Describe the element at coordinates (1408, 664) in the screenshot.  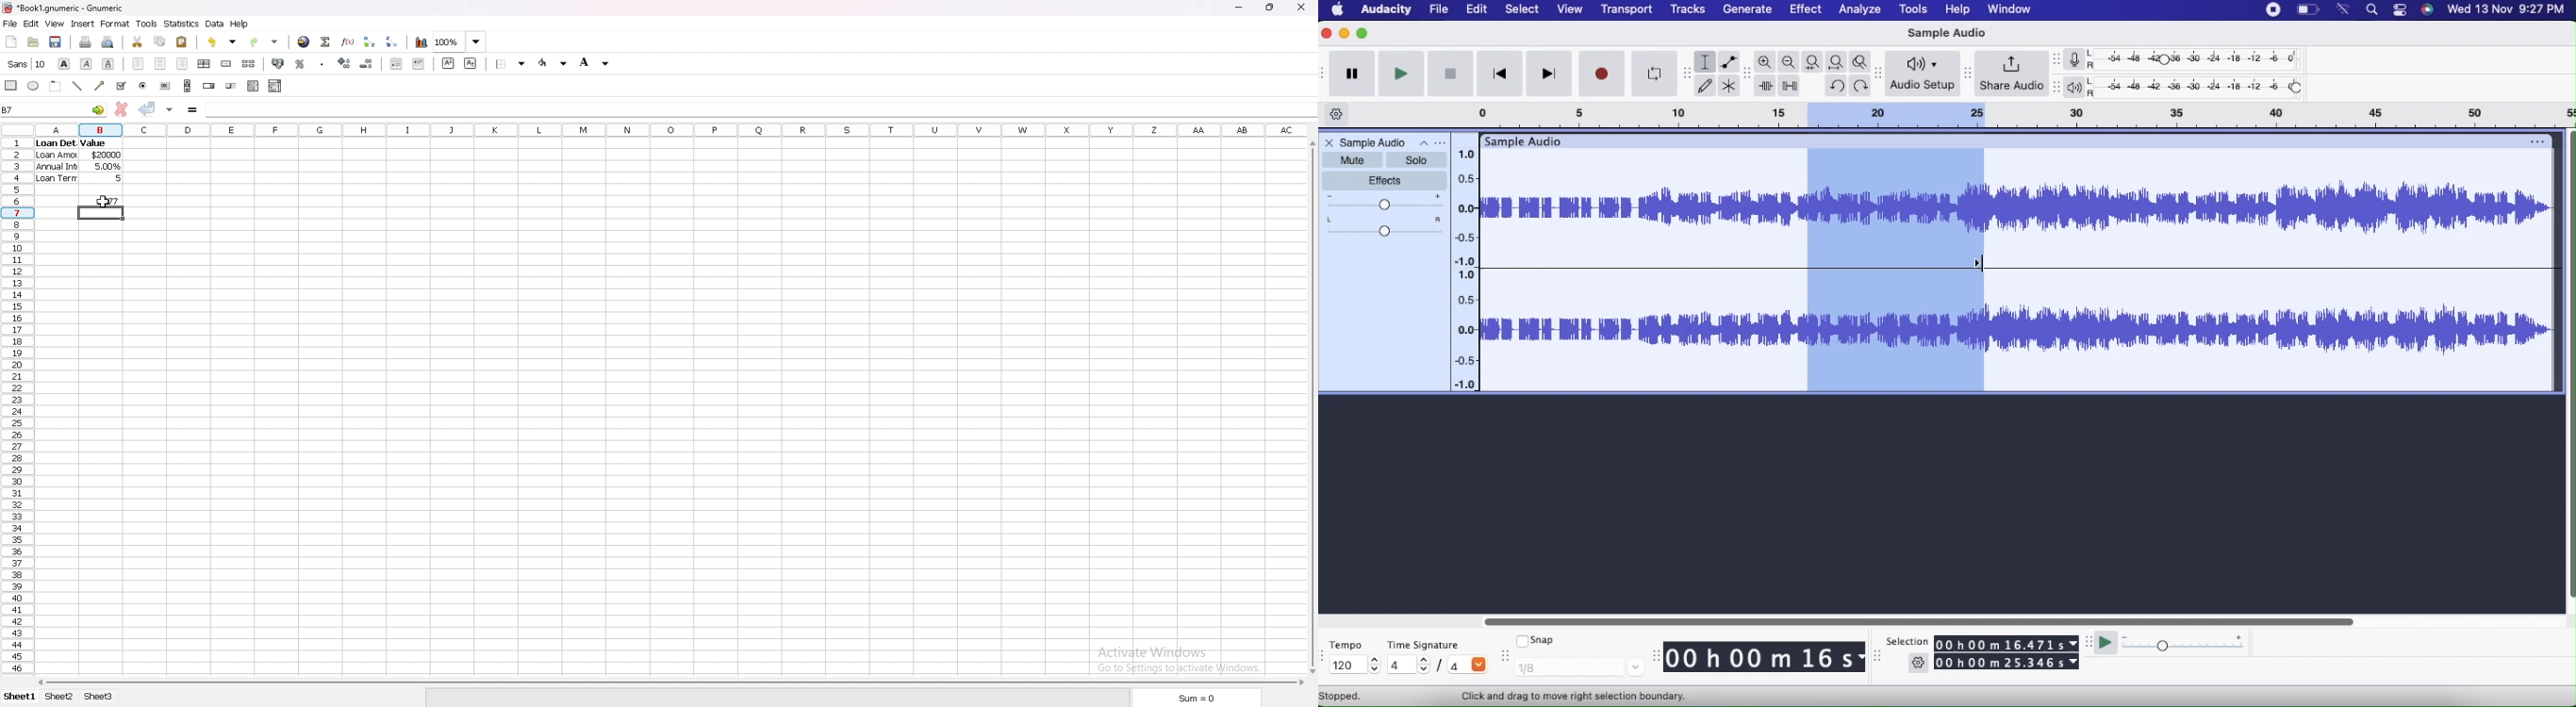
I see `4` at that location.